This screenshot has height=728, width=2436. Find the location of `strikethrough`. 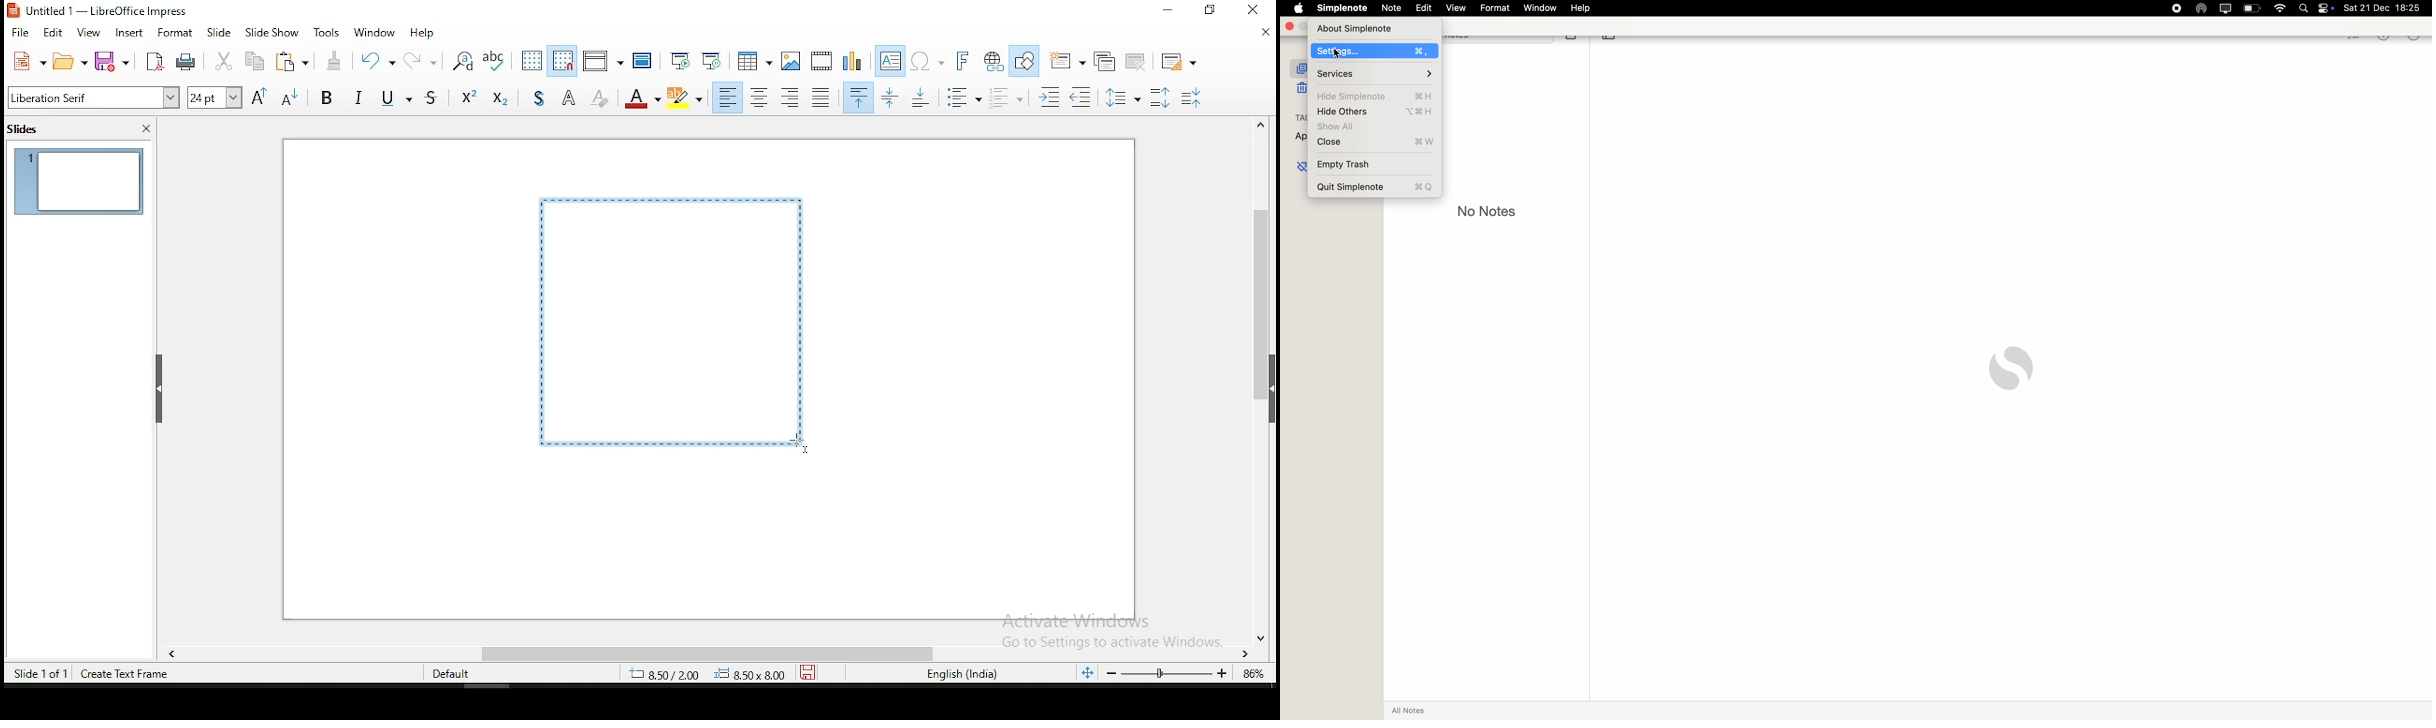

strikethrough is located at coordinates (421, 99).